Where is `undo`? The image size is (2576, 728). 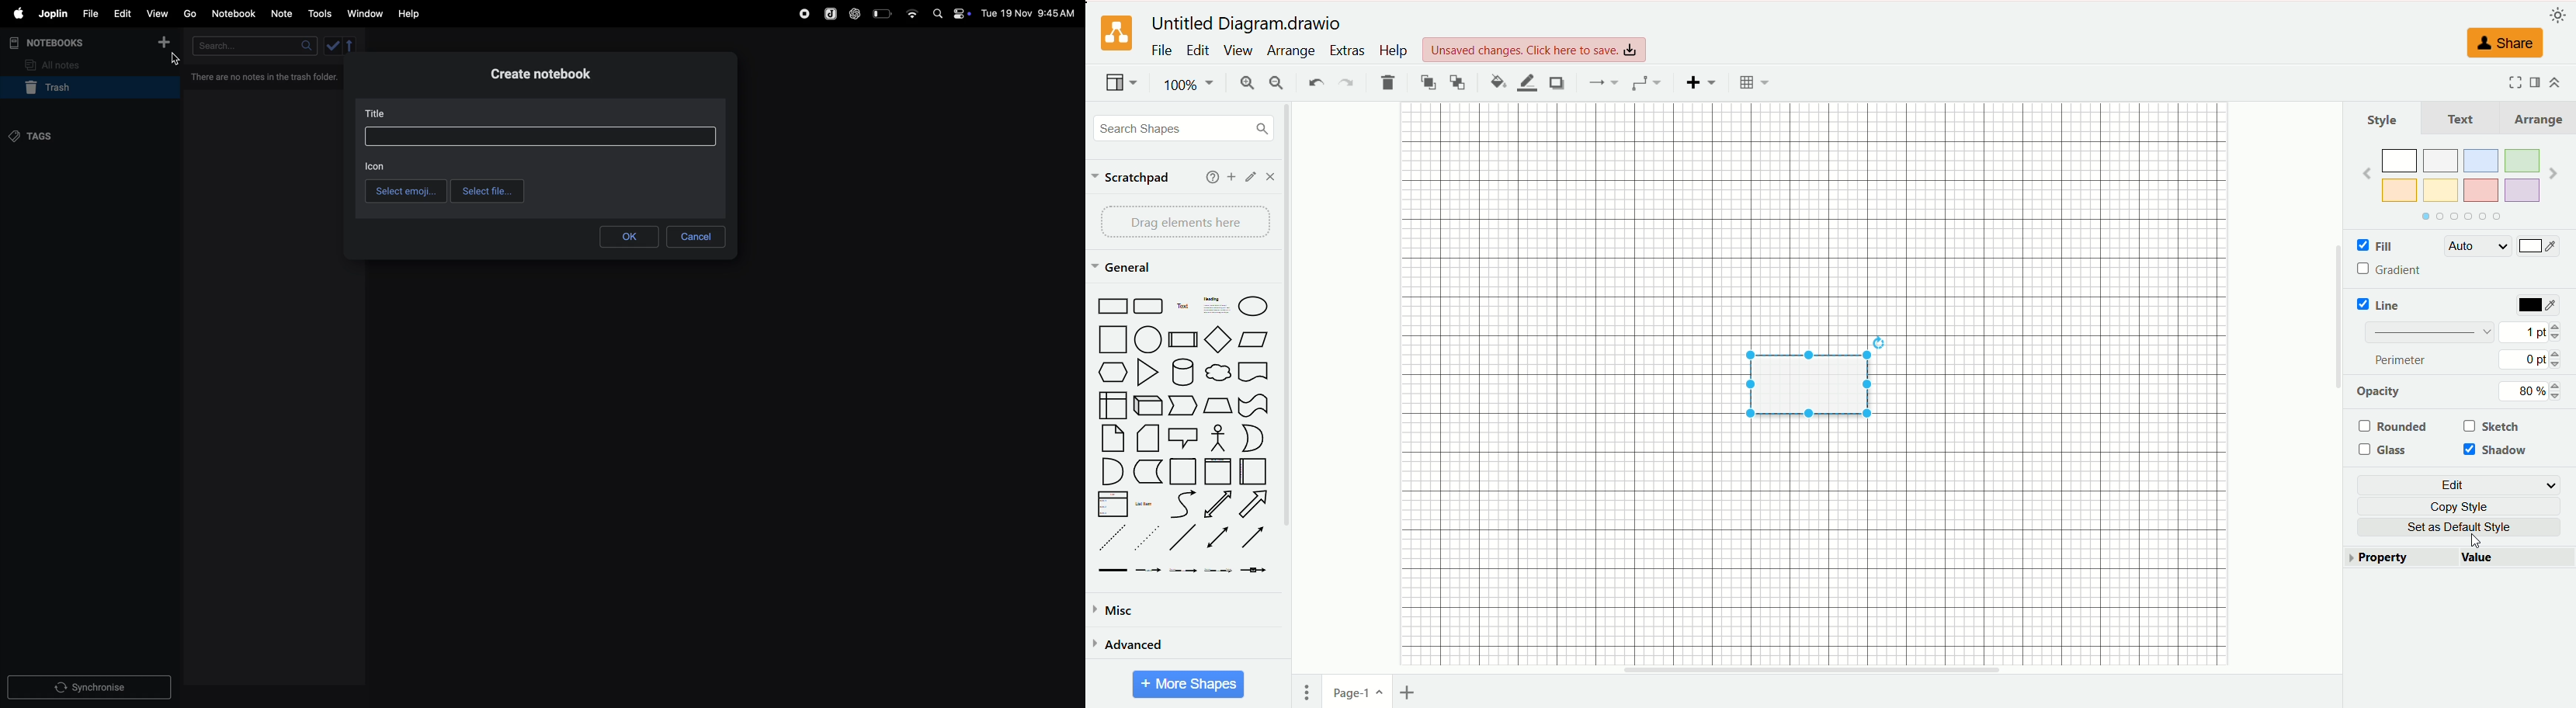
undo is located at coordinates (1314, 81).